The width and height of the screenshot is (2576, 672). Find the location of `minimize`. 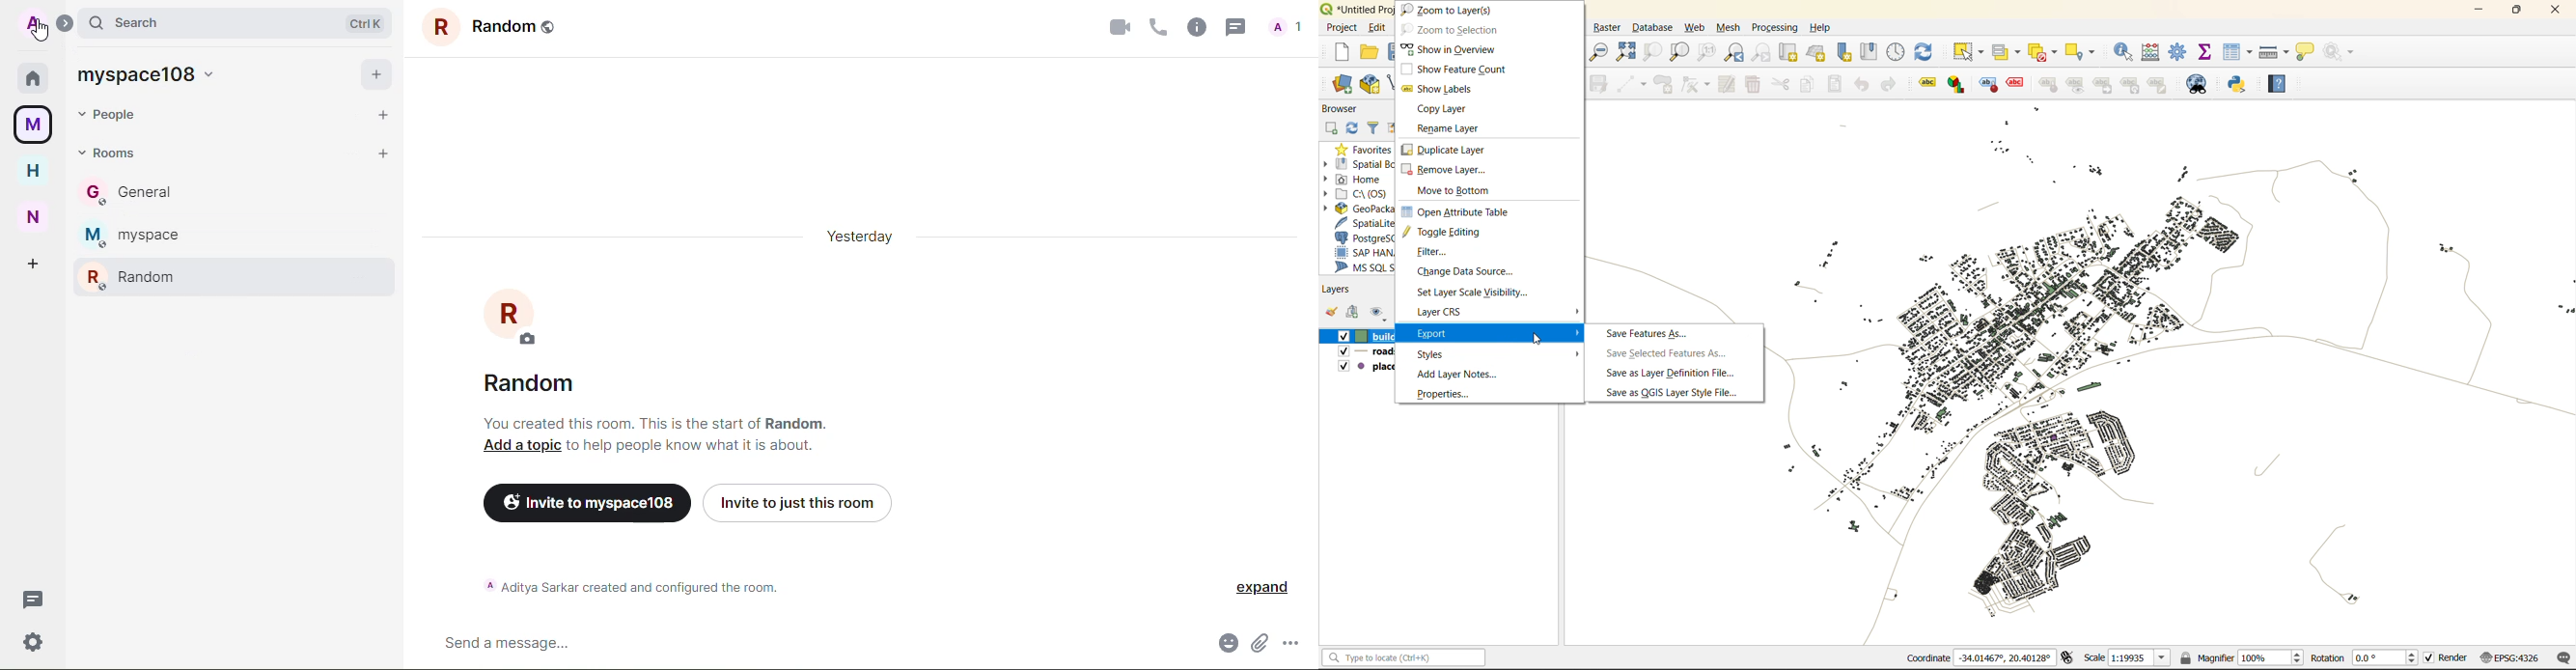

minimize is located at coordinates (2475, 12).